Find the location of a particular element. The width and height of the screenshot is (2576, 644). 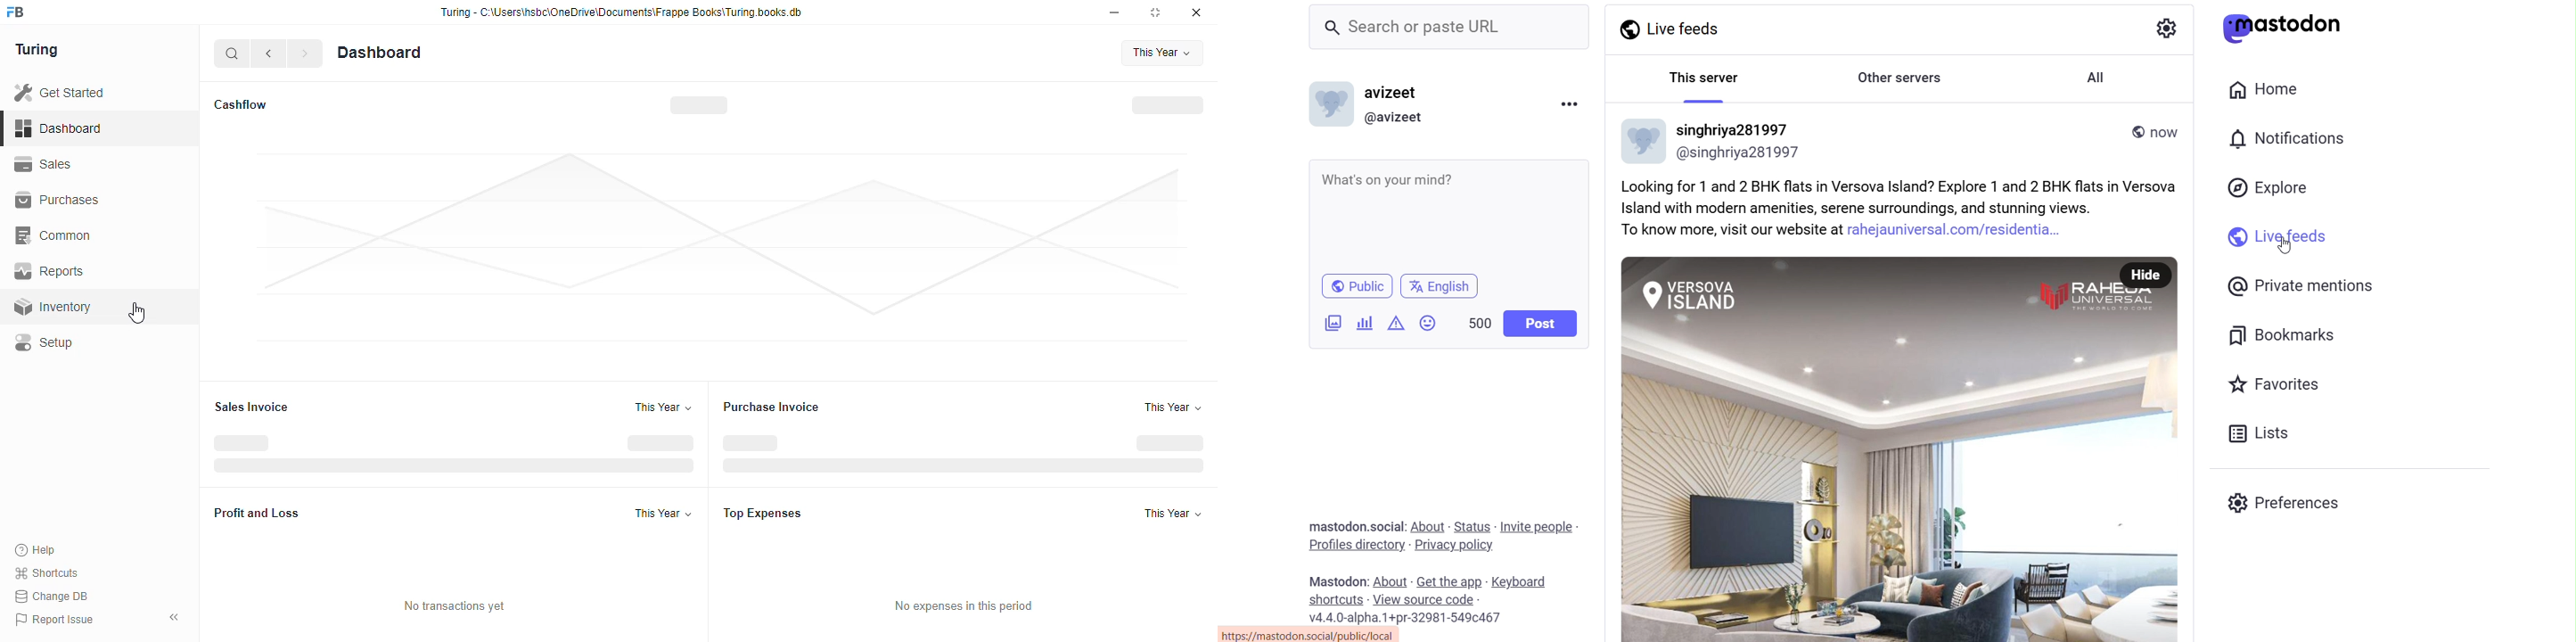

profit and loss is located at coordinates (257, 513).